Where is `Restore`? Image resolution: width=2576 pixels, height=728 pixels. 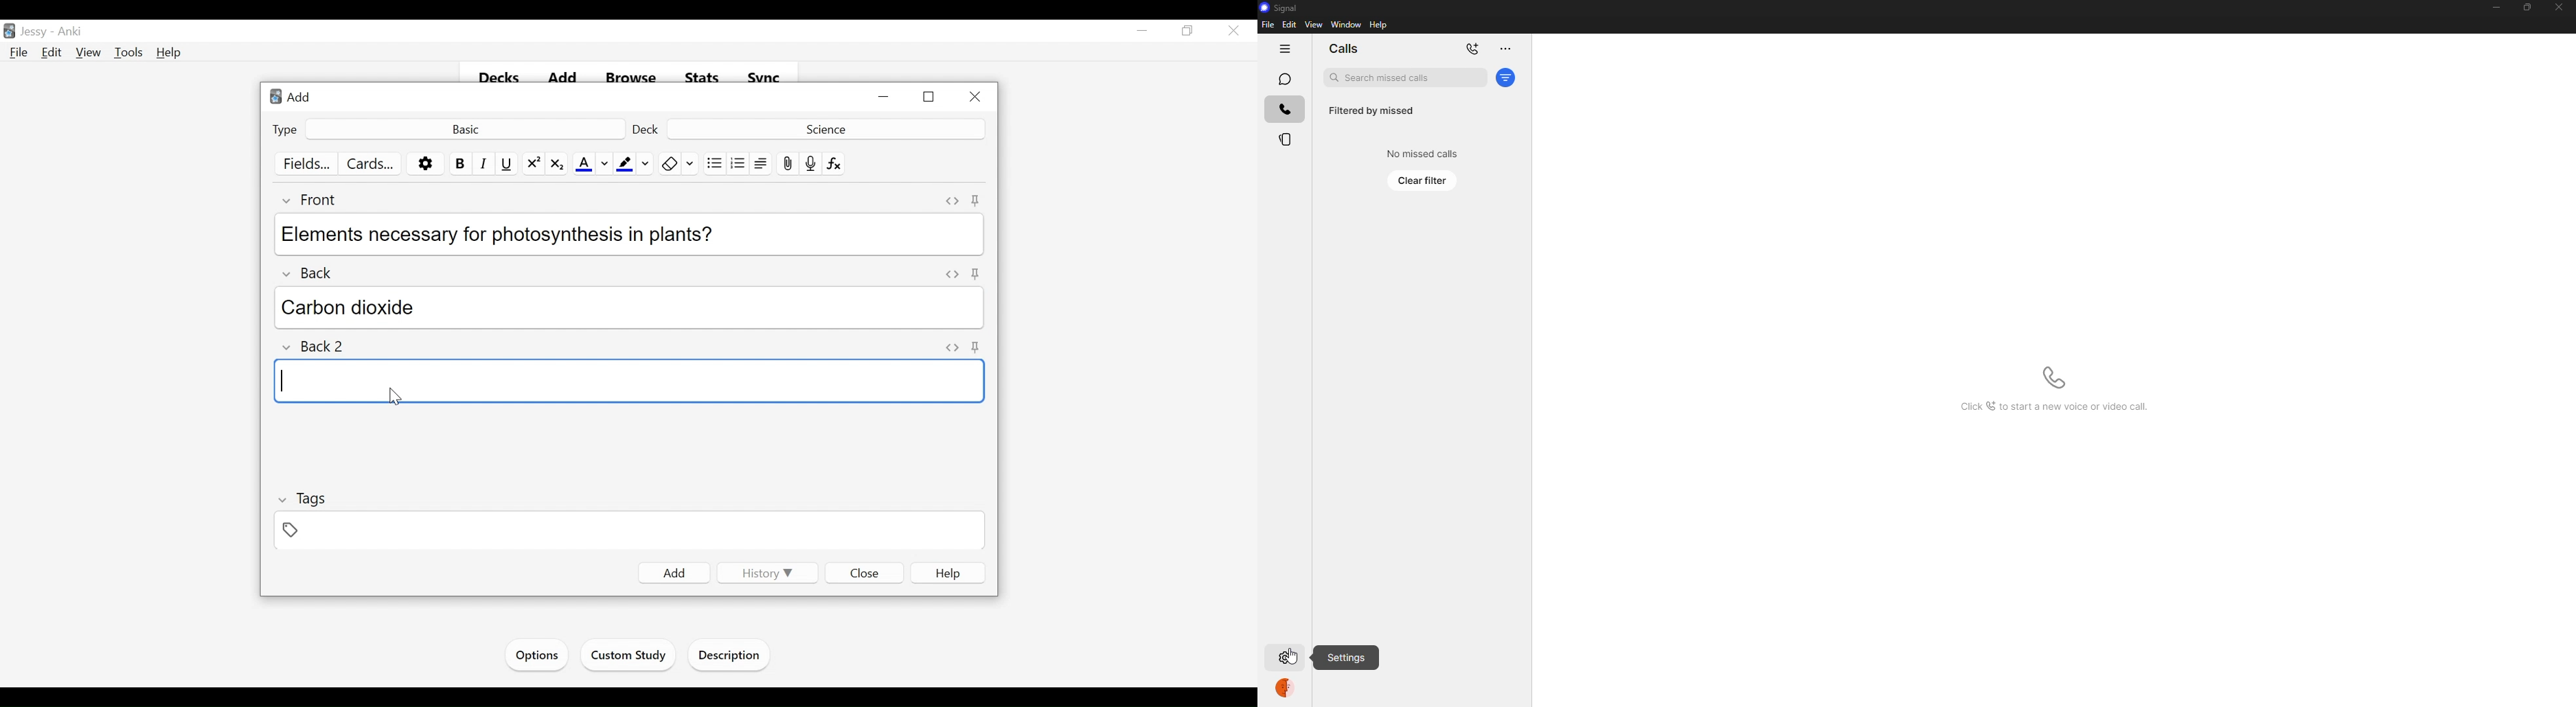
Restore is located at coordinates (1186, 31).